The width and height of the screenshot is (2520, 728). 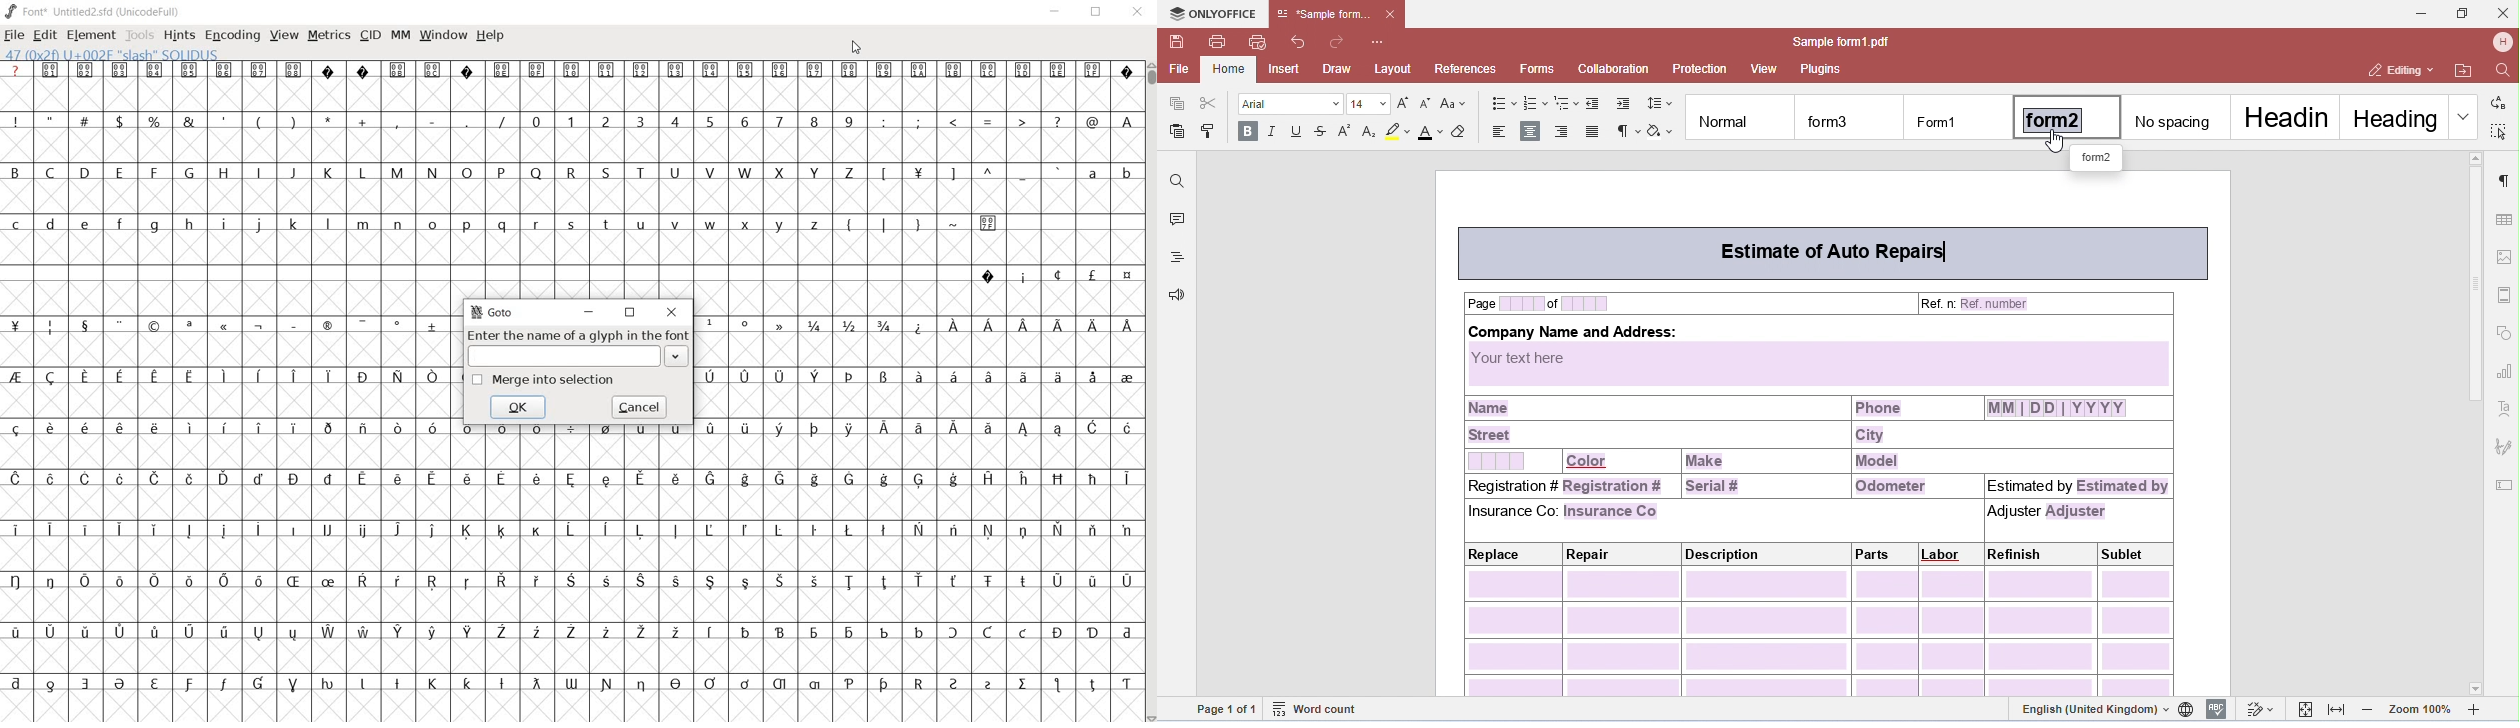 I want to click on empty cells, so click(x=571, y=656).